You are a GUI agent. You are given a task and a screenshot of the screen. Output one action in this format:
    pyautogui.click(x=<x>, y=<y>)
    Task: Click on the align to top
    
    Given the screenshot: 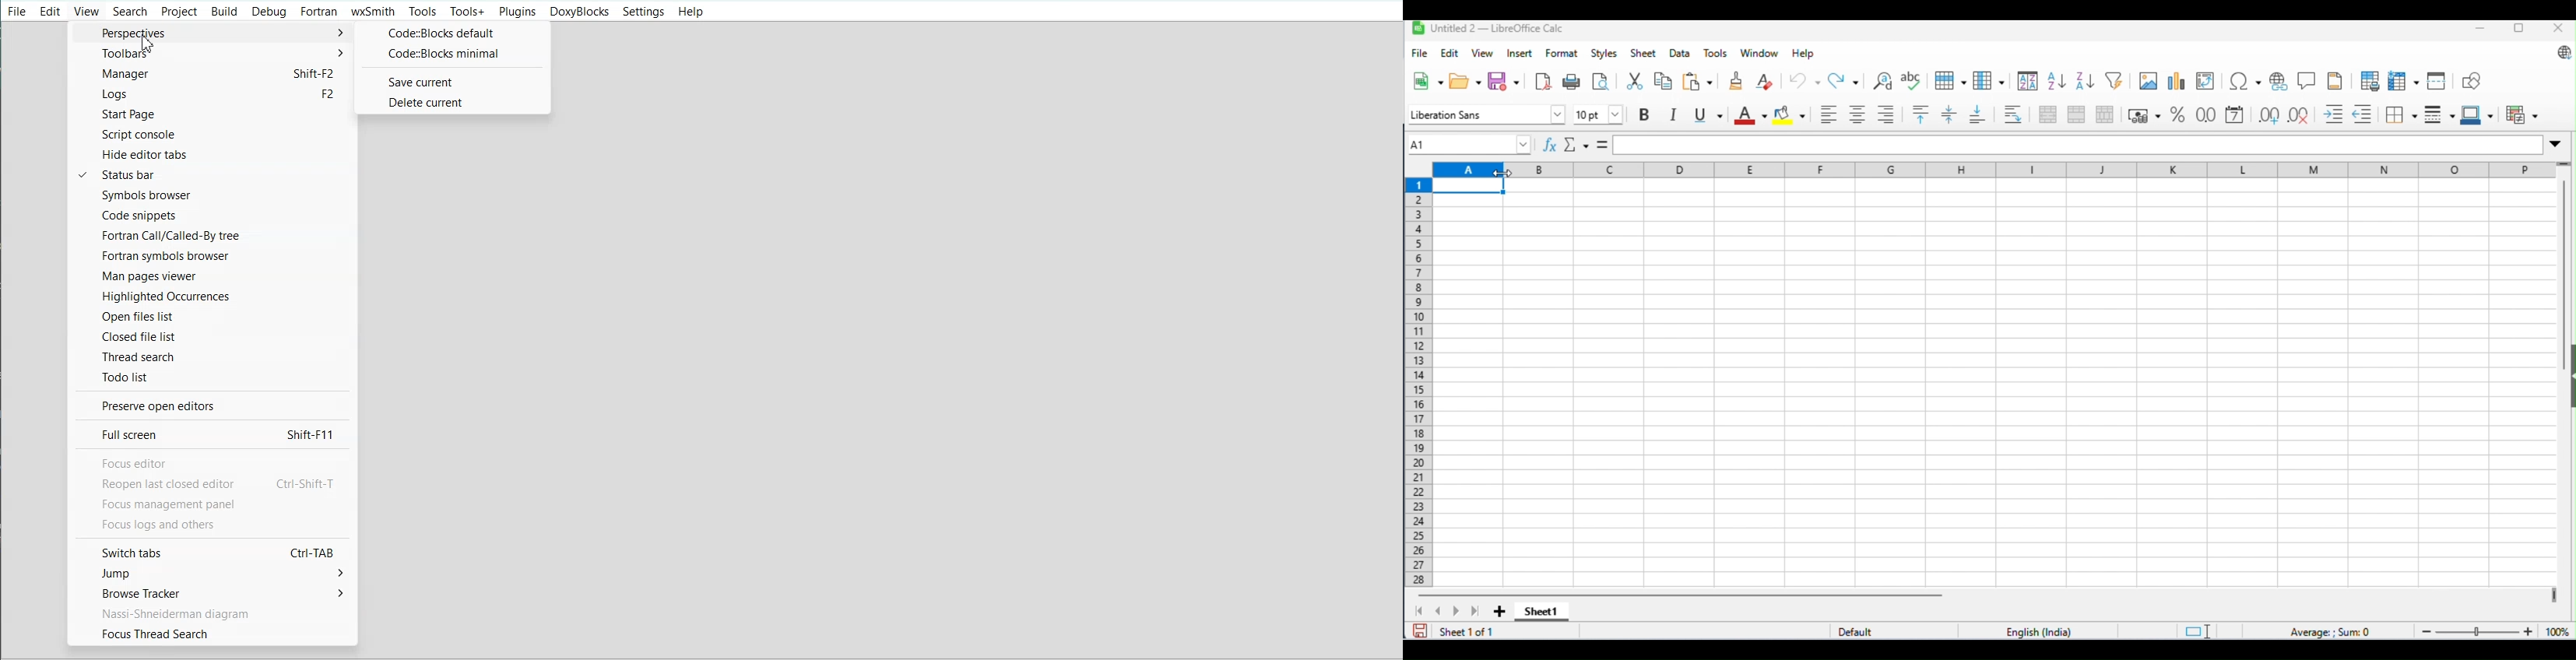 What is the action you would take?
    pyautogui.click(x=1921, y=114)
    